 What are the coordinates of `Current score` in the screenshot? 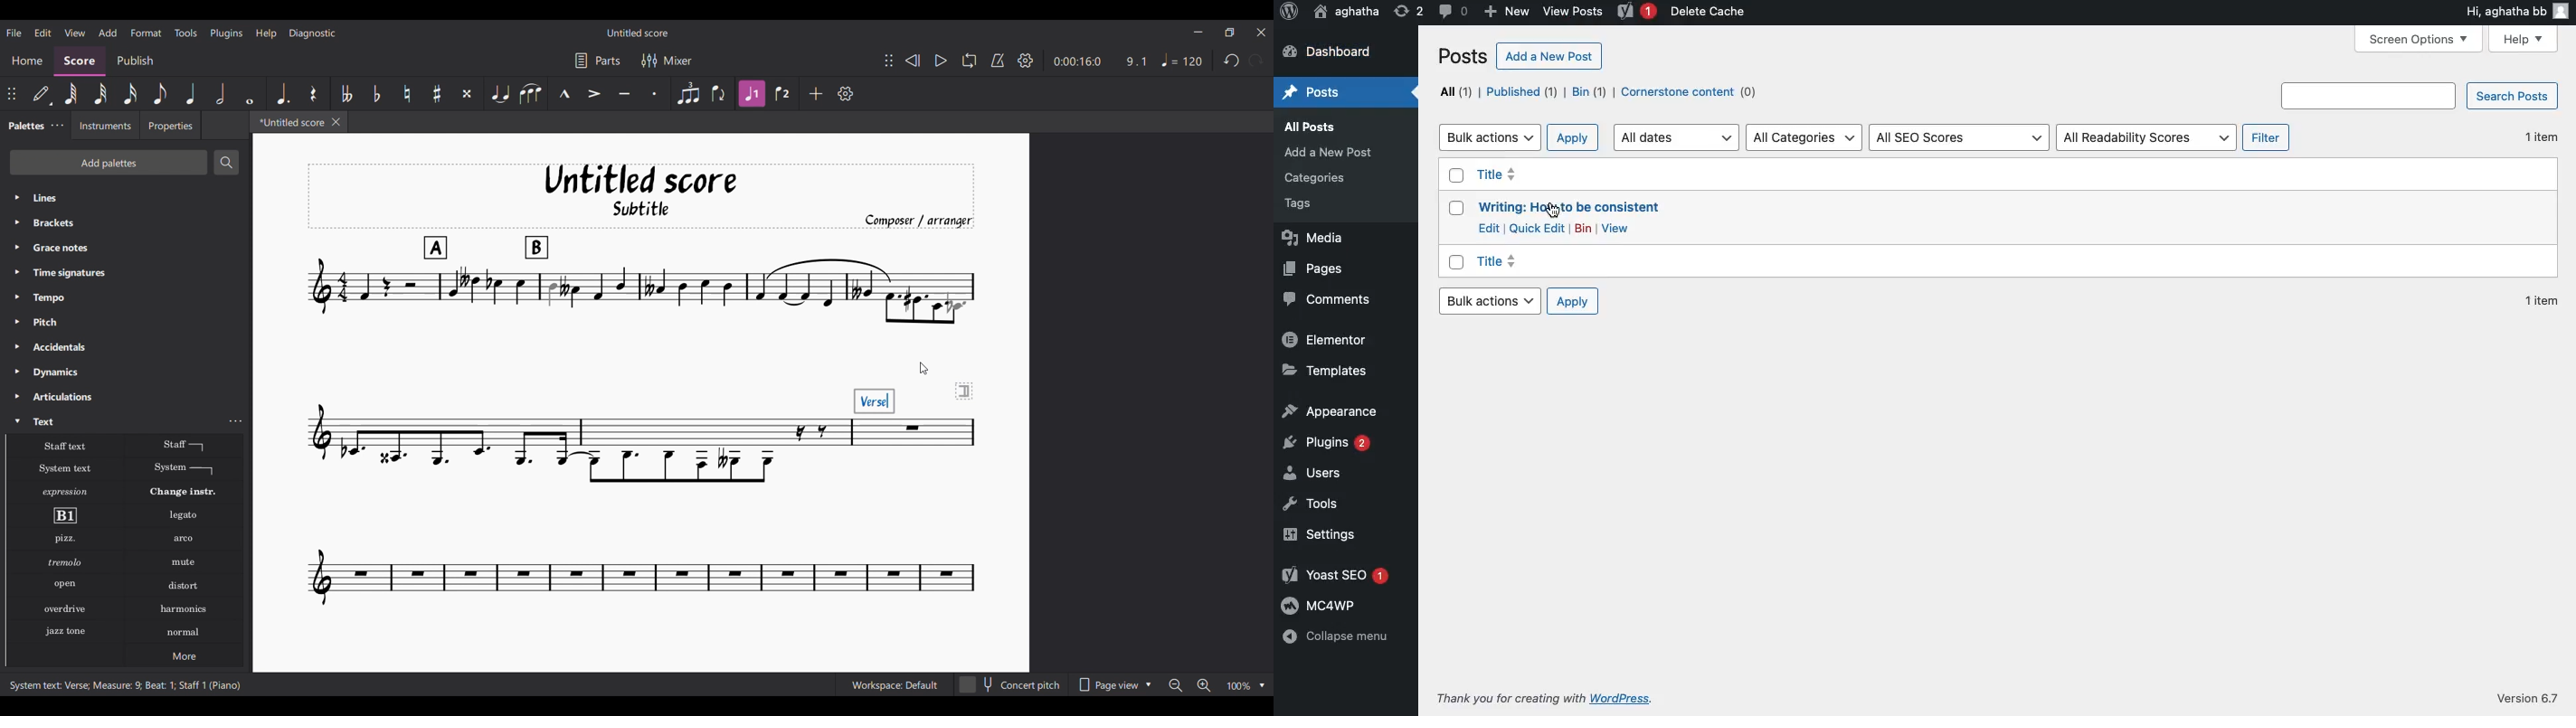 It's located at (907, 512).